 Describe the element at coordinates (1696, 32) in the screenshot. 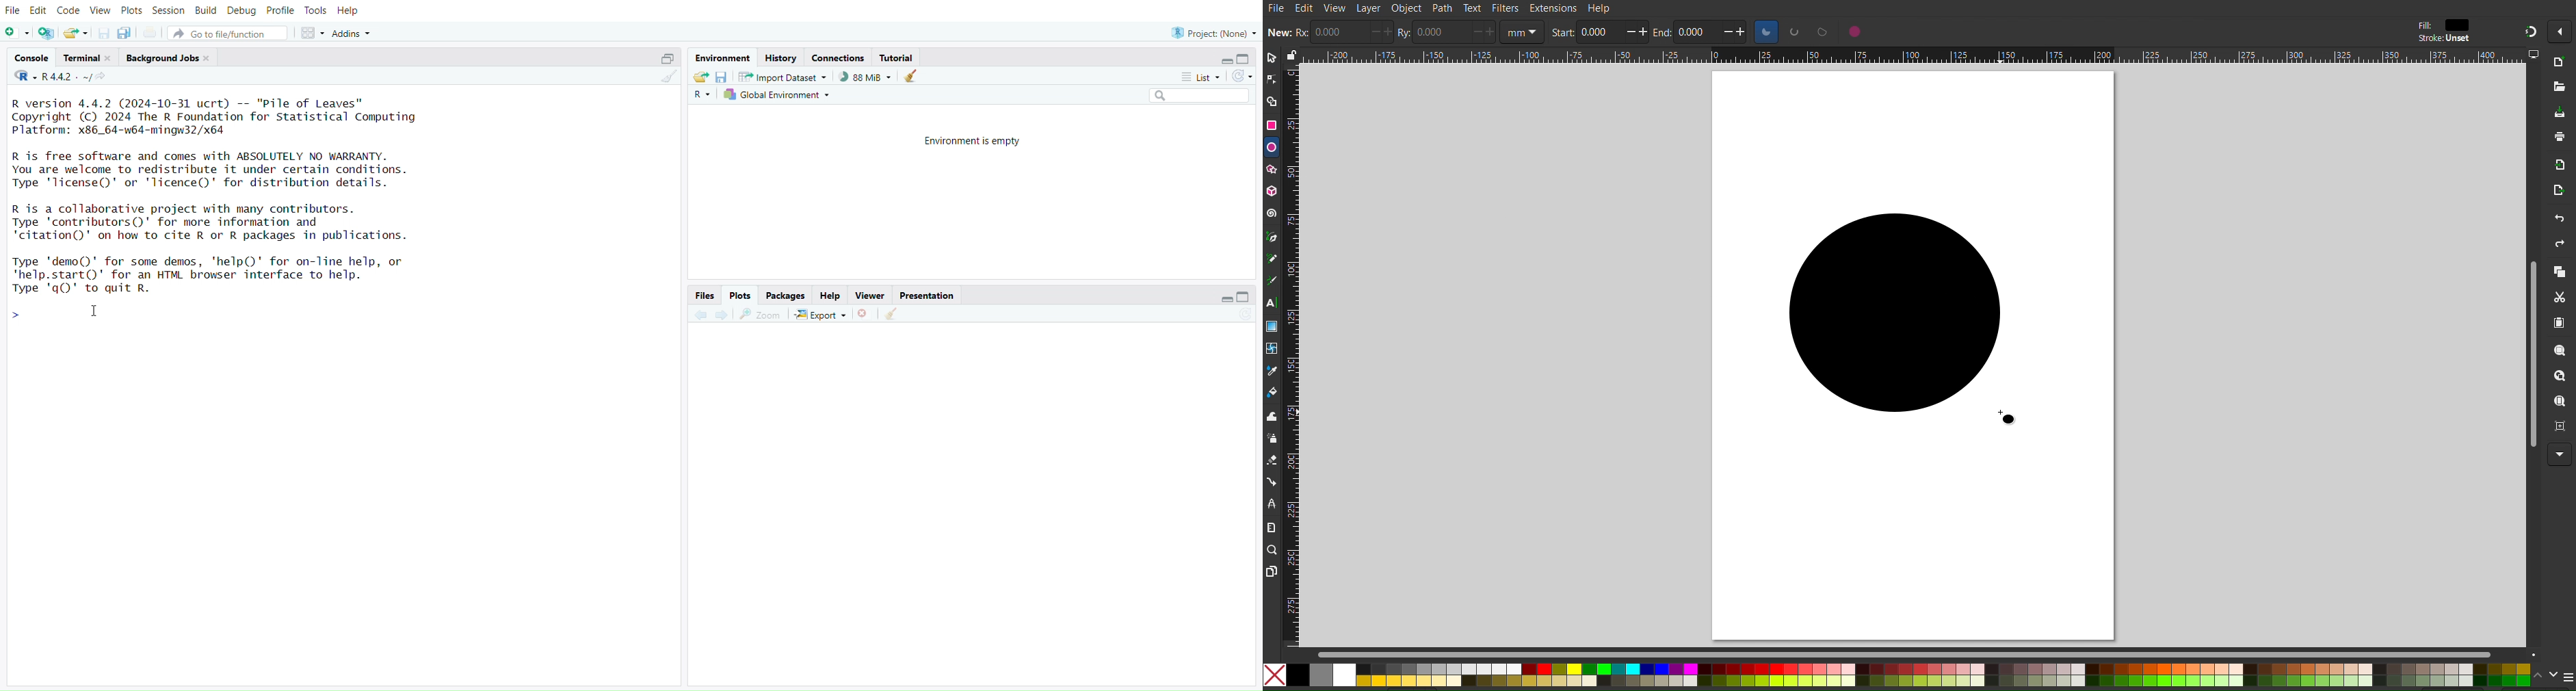

I see `0` at that location.